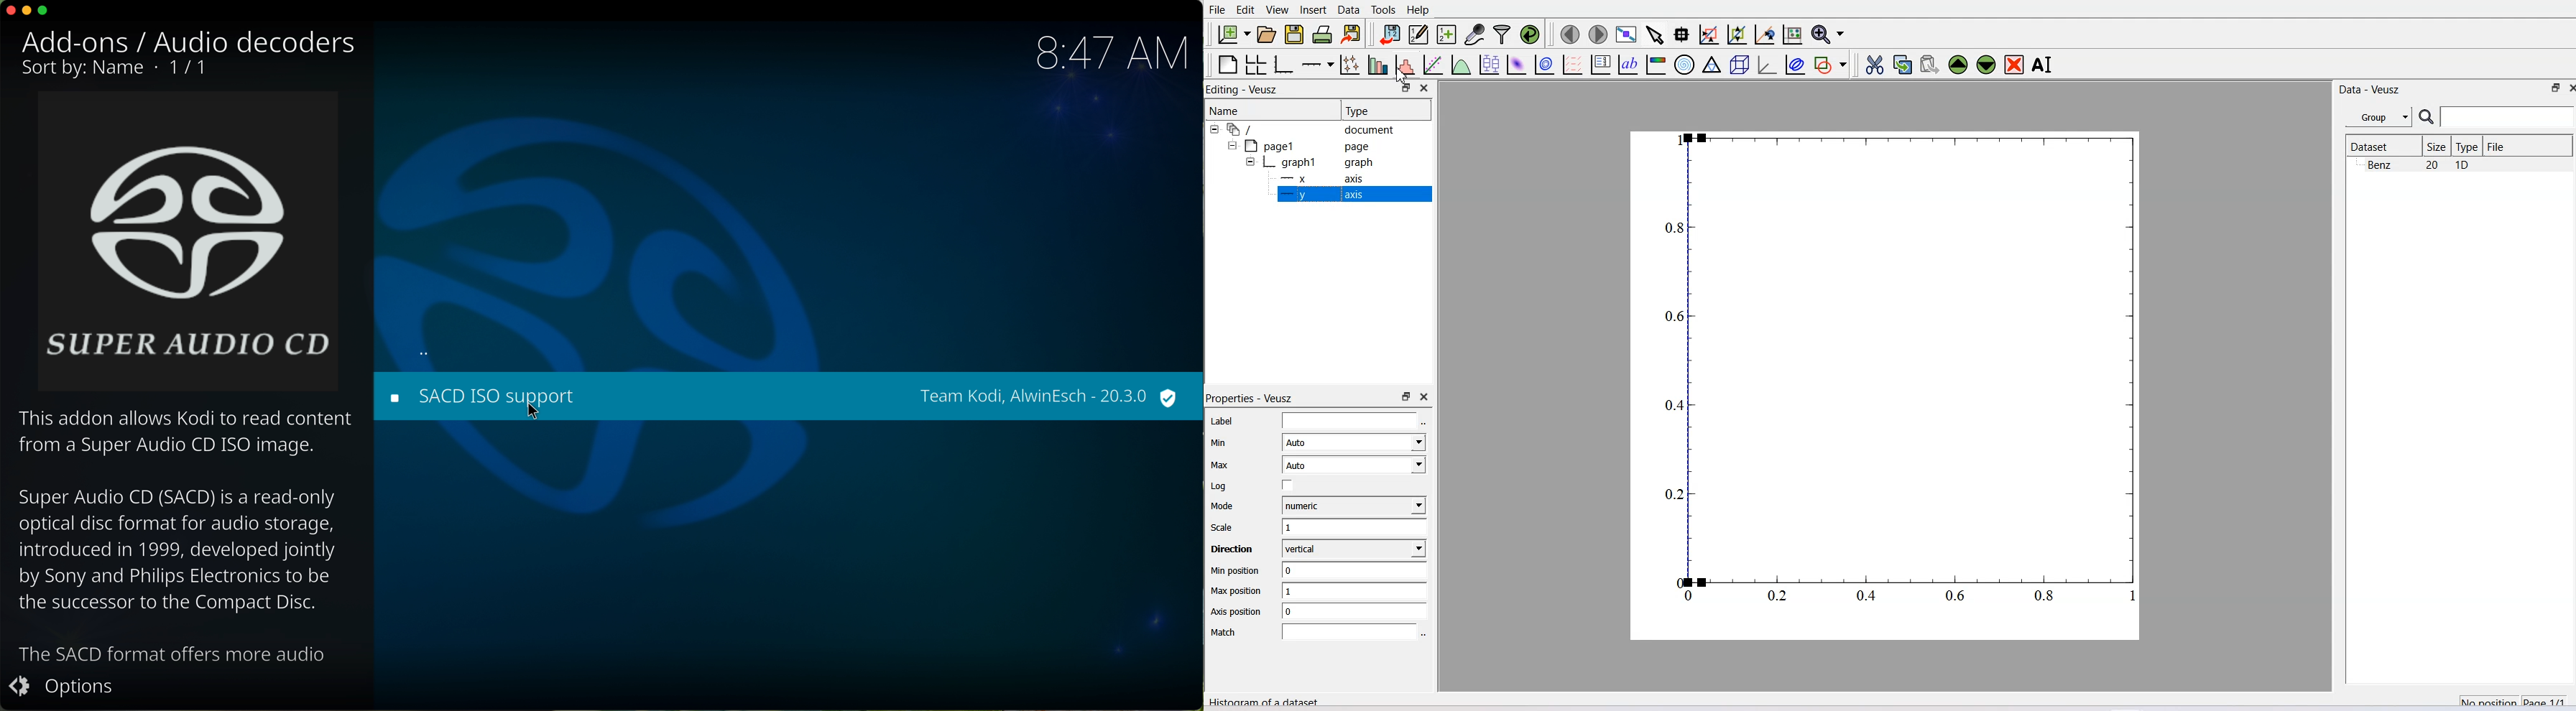  What do you see at coordinates (1793, 34) in the screenshot?
I see `Reset graph axes` at bounding box center [1793, 34].